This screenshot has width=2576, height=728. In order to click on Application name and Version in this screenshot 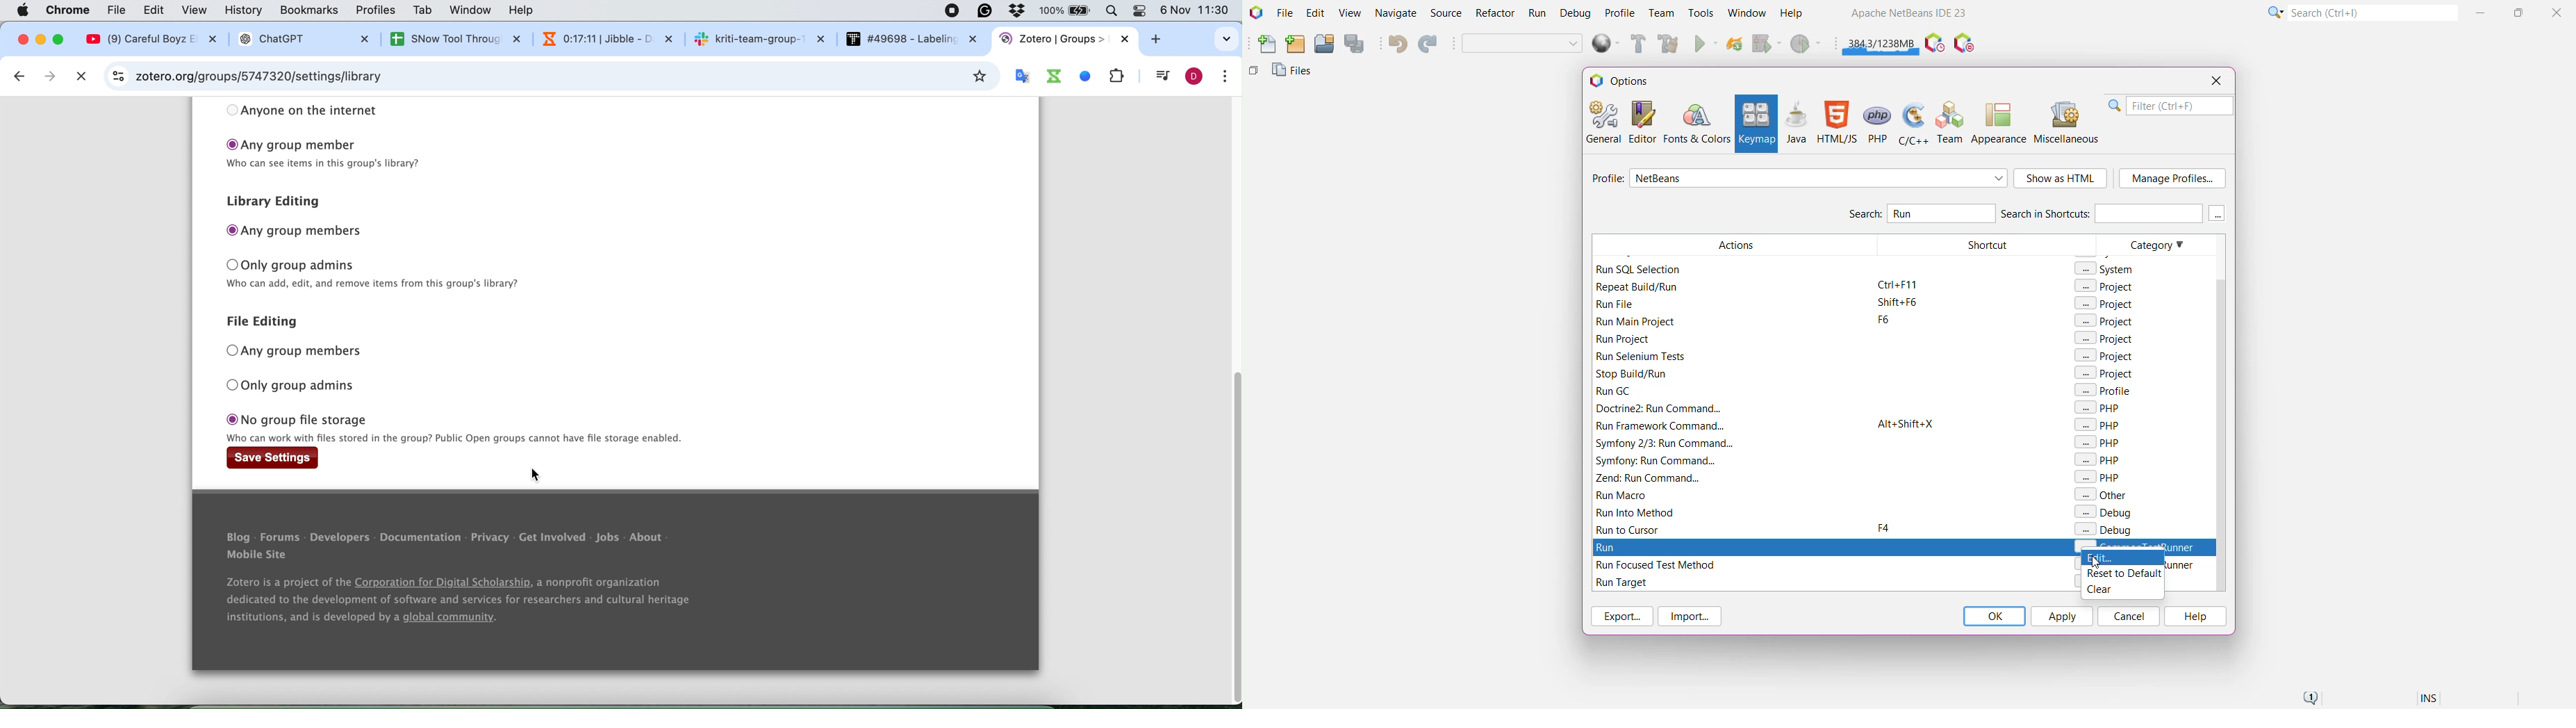, I will do `click(1907, 15)`.